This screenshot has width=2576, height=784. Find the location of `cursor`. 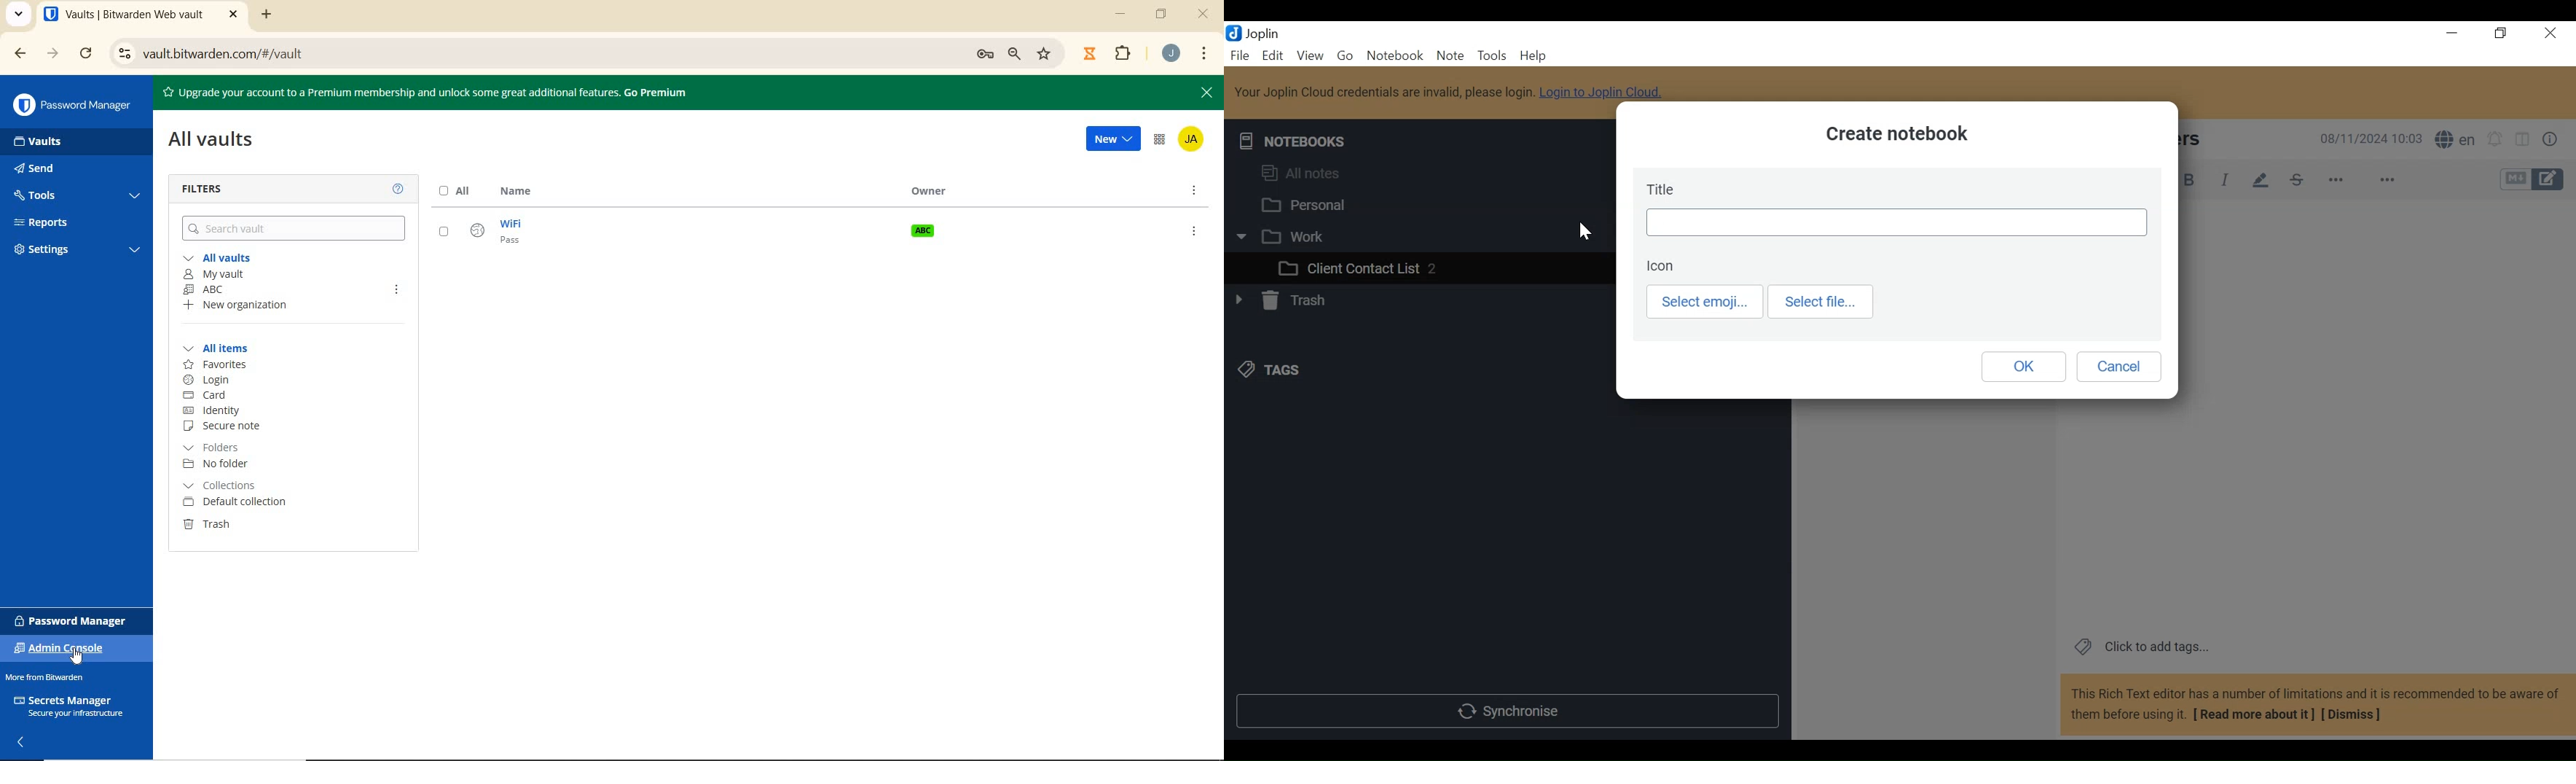

cursor is located at coordinates (1582, 229).